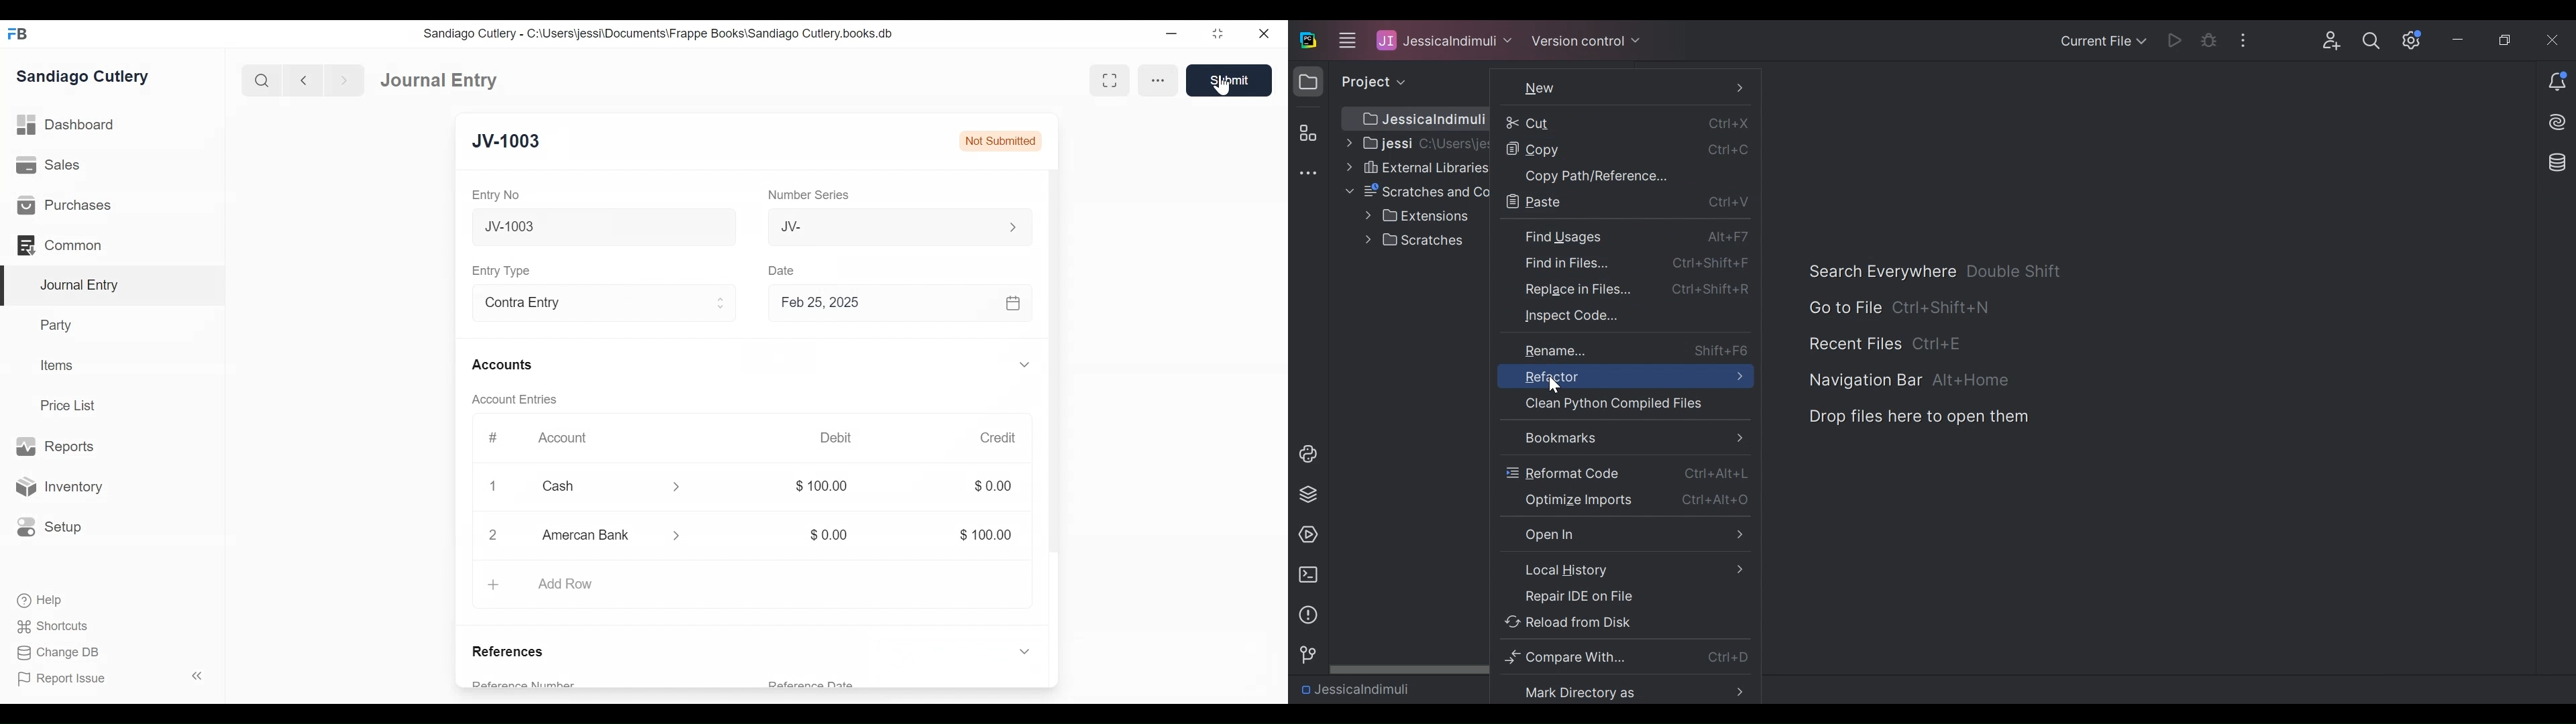 The image size is (2576, 728). What do you see at coordinates (1230, 80) in the screenshot?
I see `Save` at bounding box center [1230, 80].